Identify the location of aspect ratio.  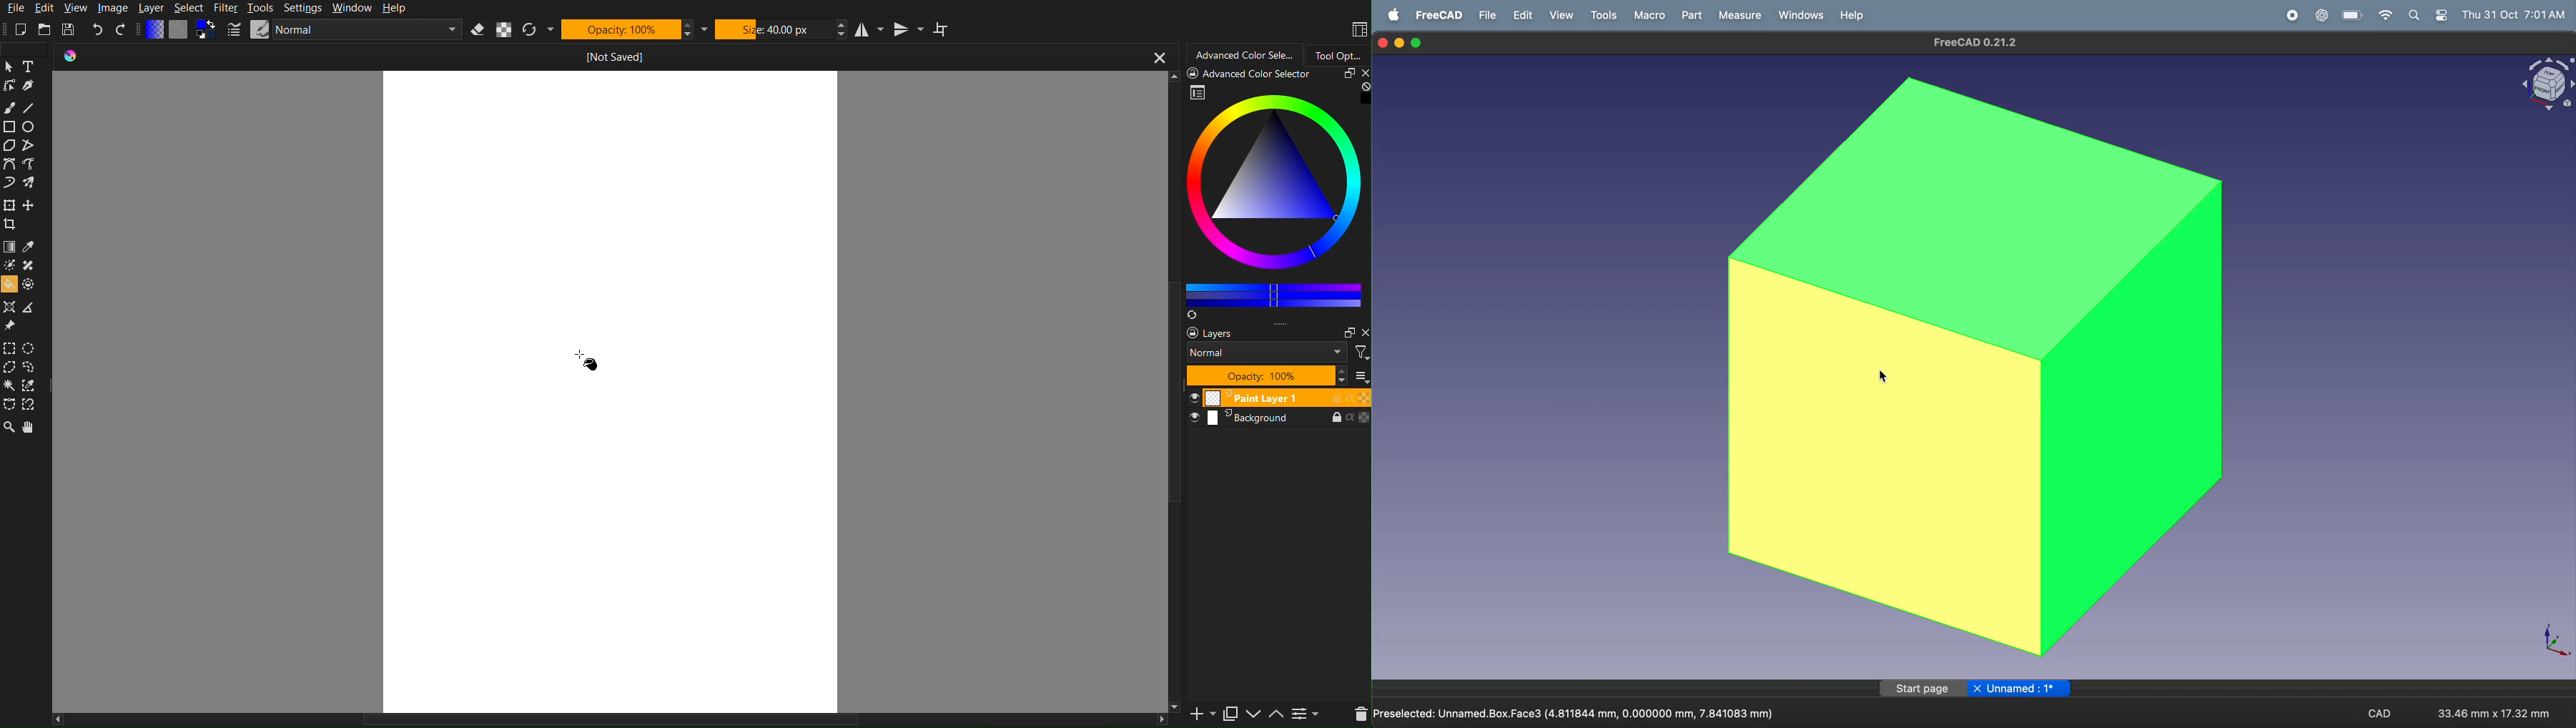
(2491, 709).